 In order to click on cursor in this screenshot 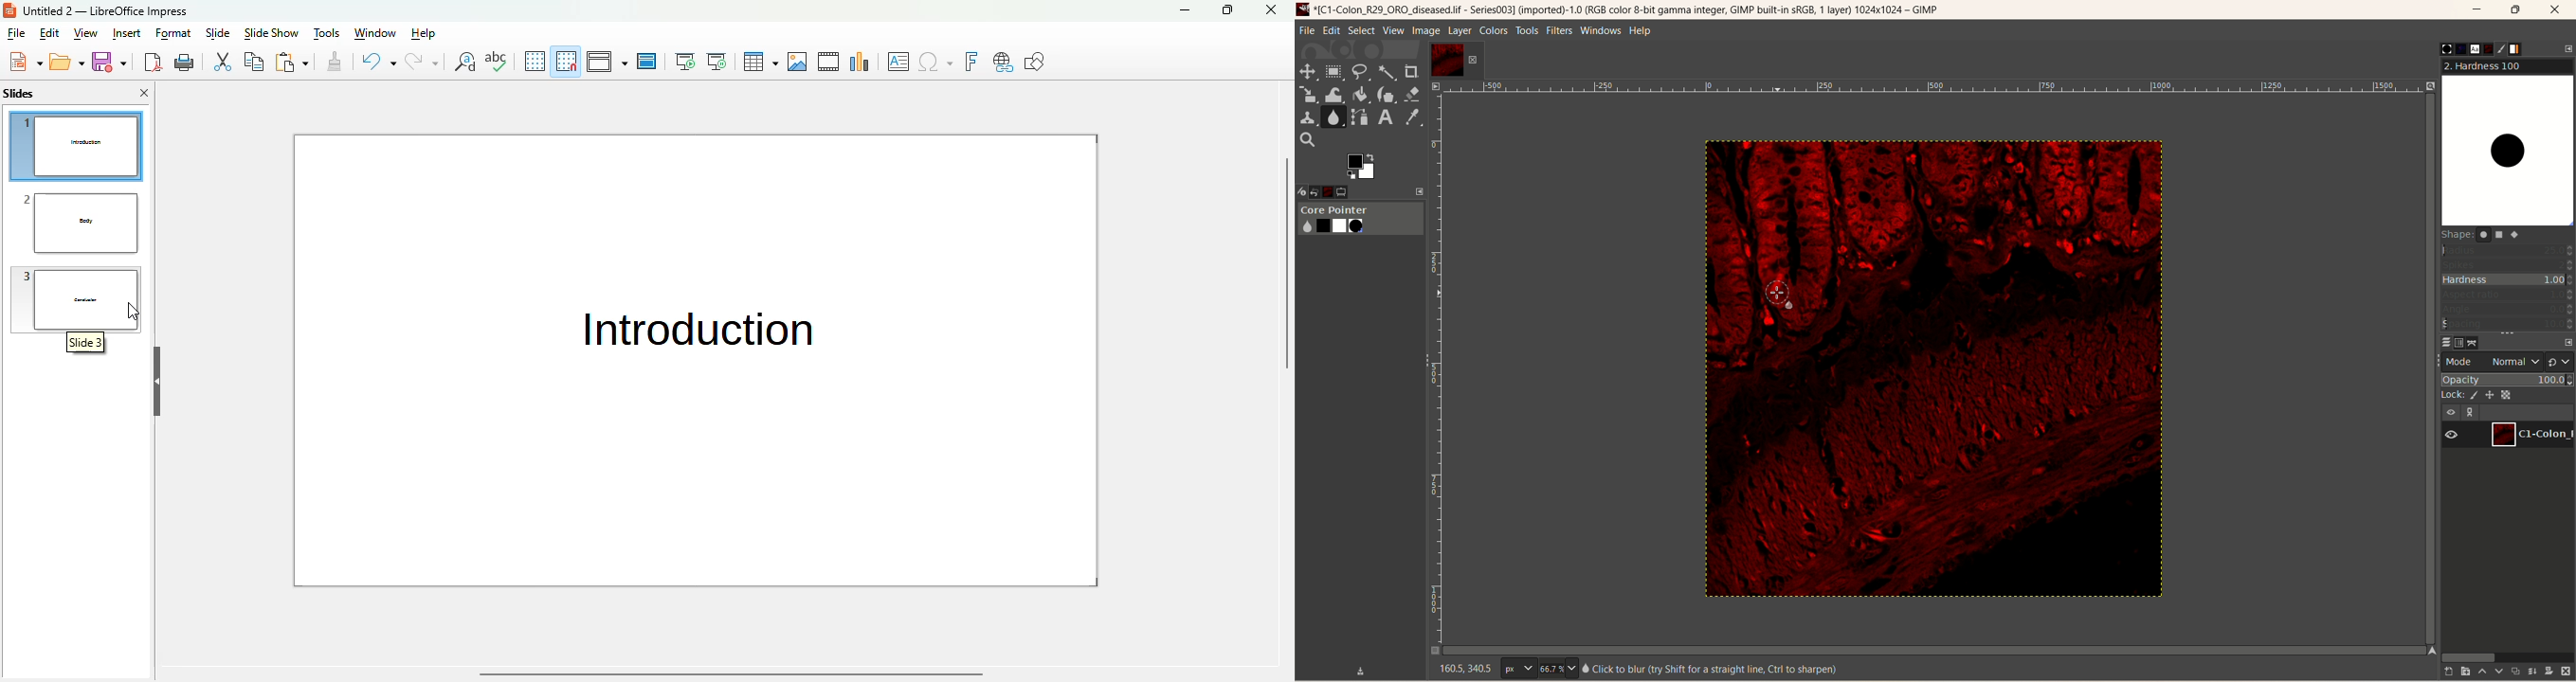, I will do `click(133, 311)`.